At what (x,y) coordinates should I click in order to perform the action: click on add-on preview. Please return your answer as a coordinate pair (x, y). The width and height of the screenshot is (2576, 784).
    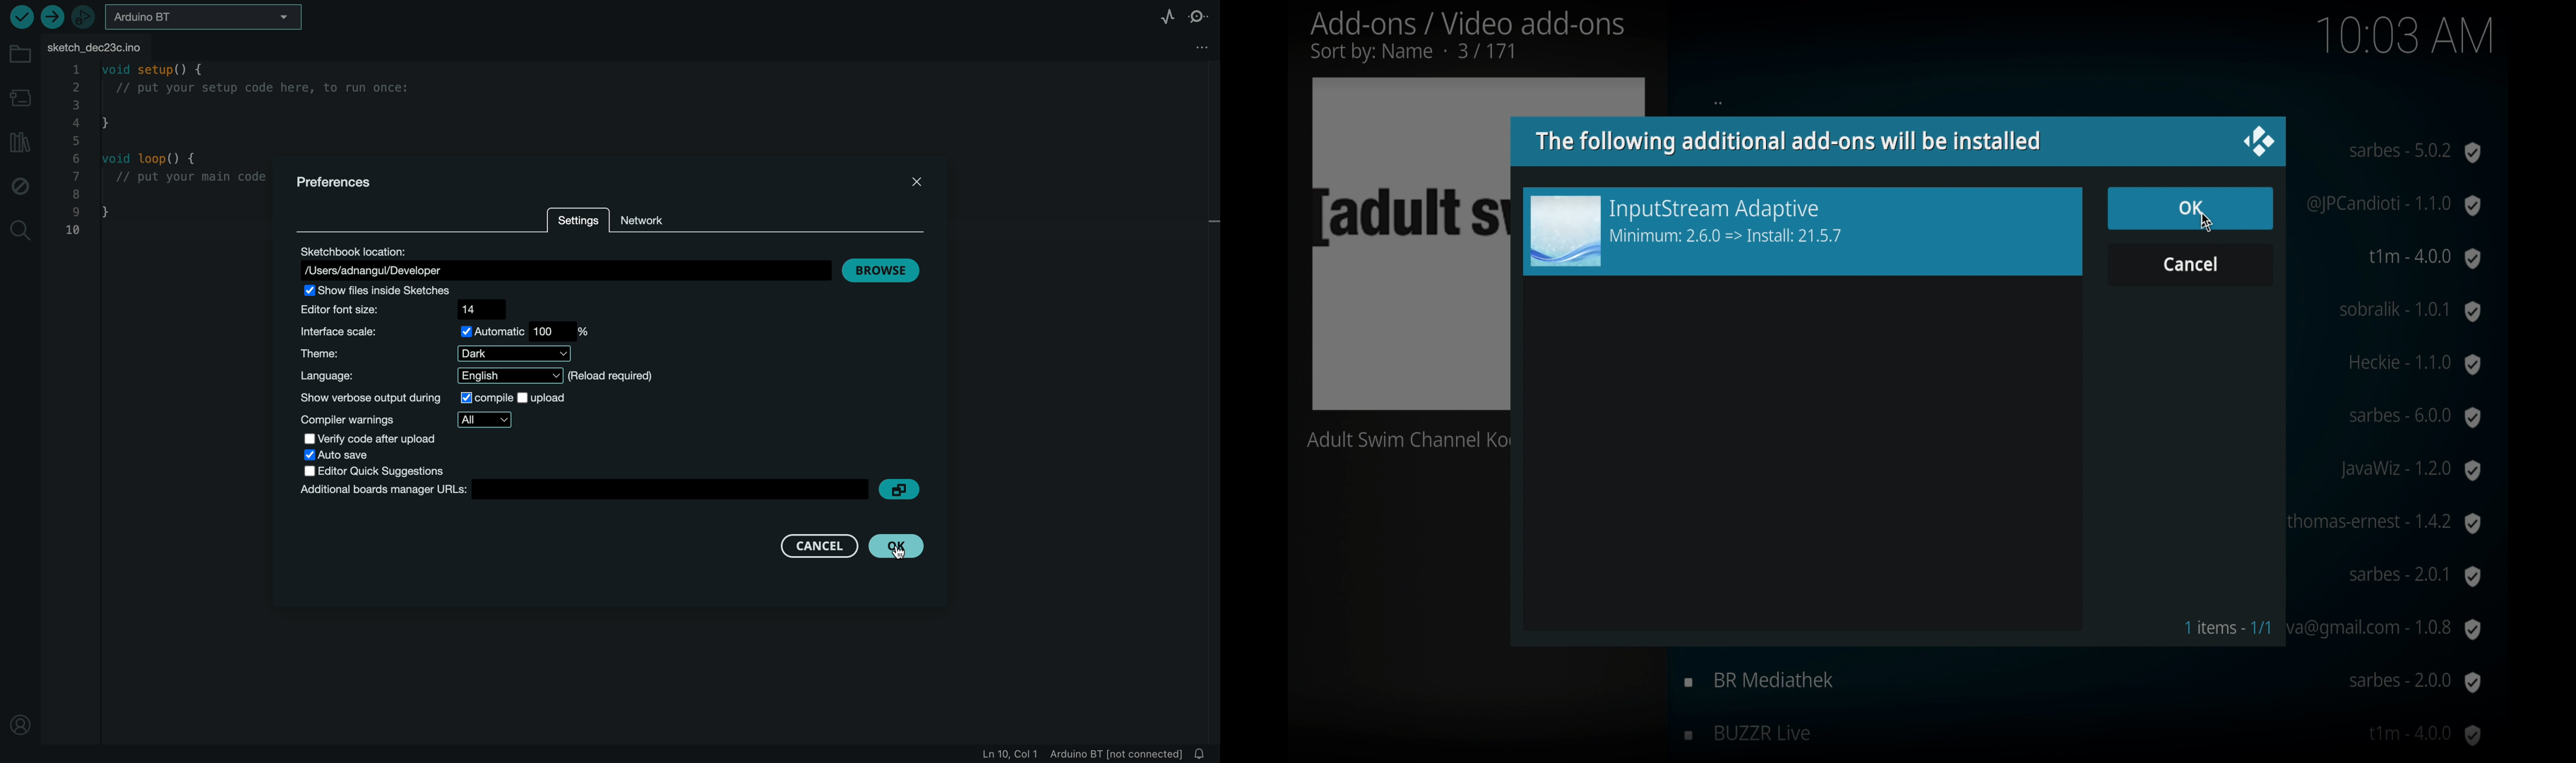
    Looking at the image, I should click on (1806, 232).